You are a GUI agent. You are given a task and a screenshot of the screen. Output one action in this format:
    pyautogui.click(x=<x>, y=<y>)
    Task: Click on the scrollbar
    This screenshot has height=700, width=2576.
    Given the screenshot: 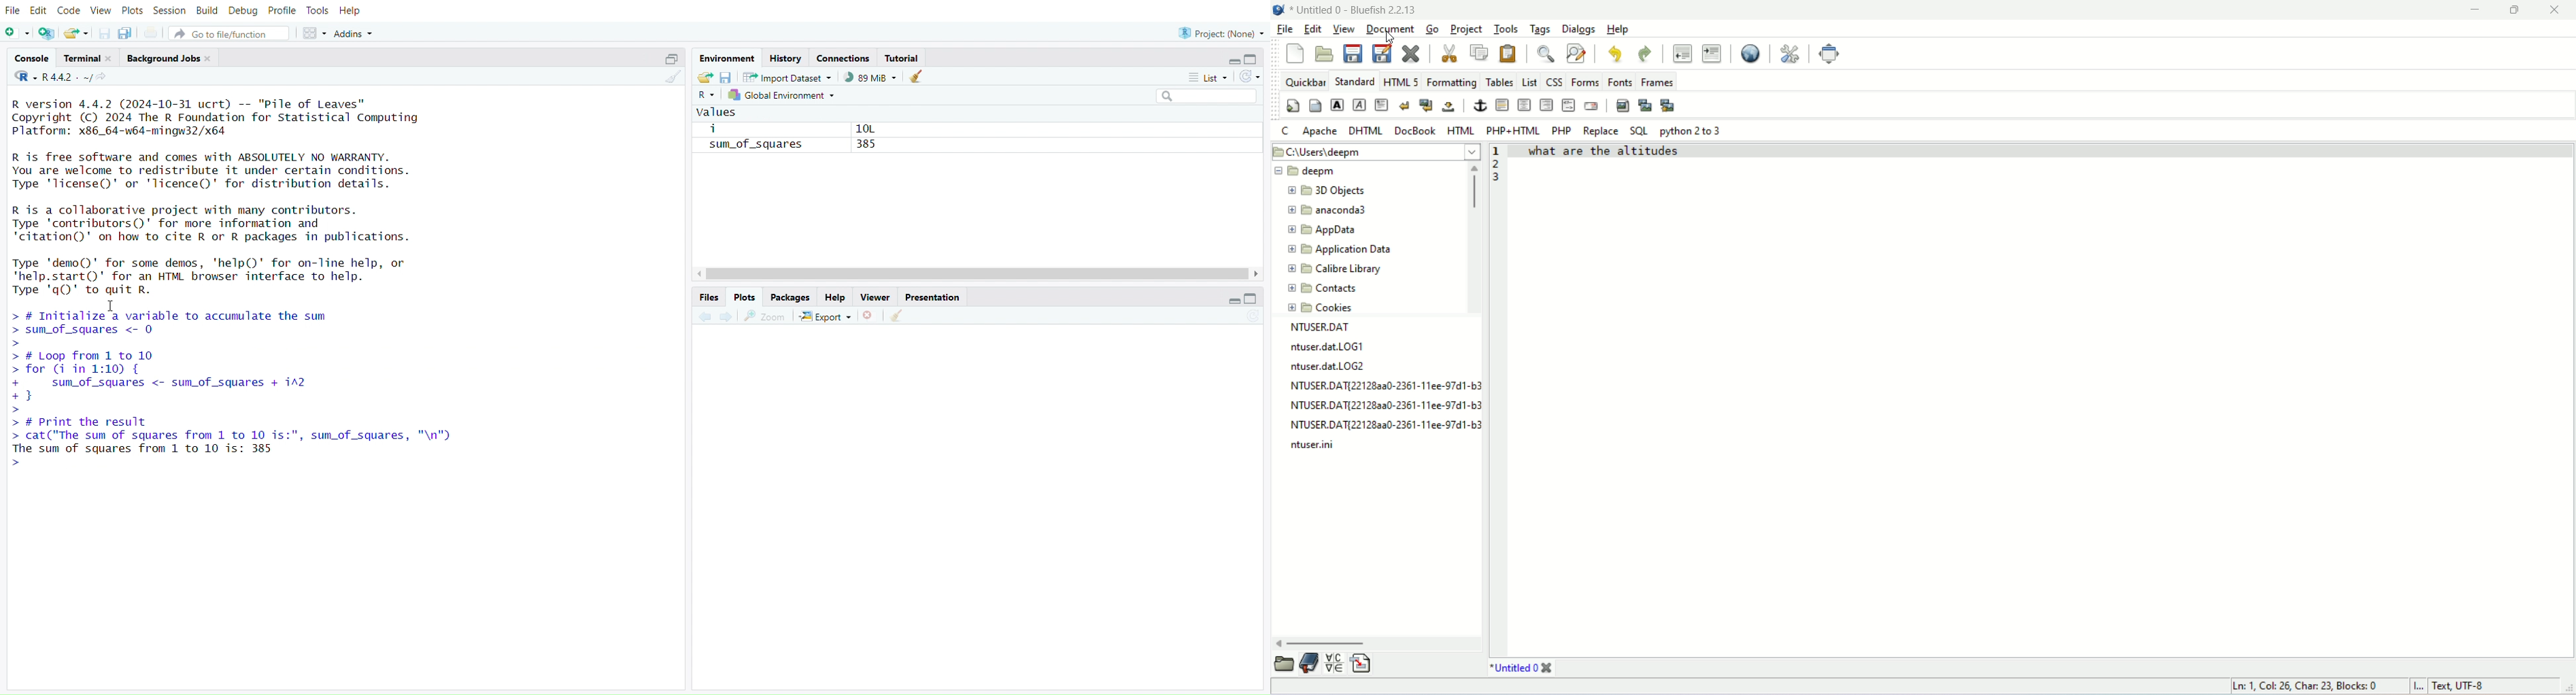 What is the action you would take?
    pyautogui.click(x=976, y=273)
    